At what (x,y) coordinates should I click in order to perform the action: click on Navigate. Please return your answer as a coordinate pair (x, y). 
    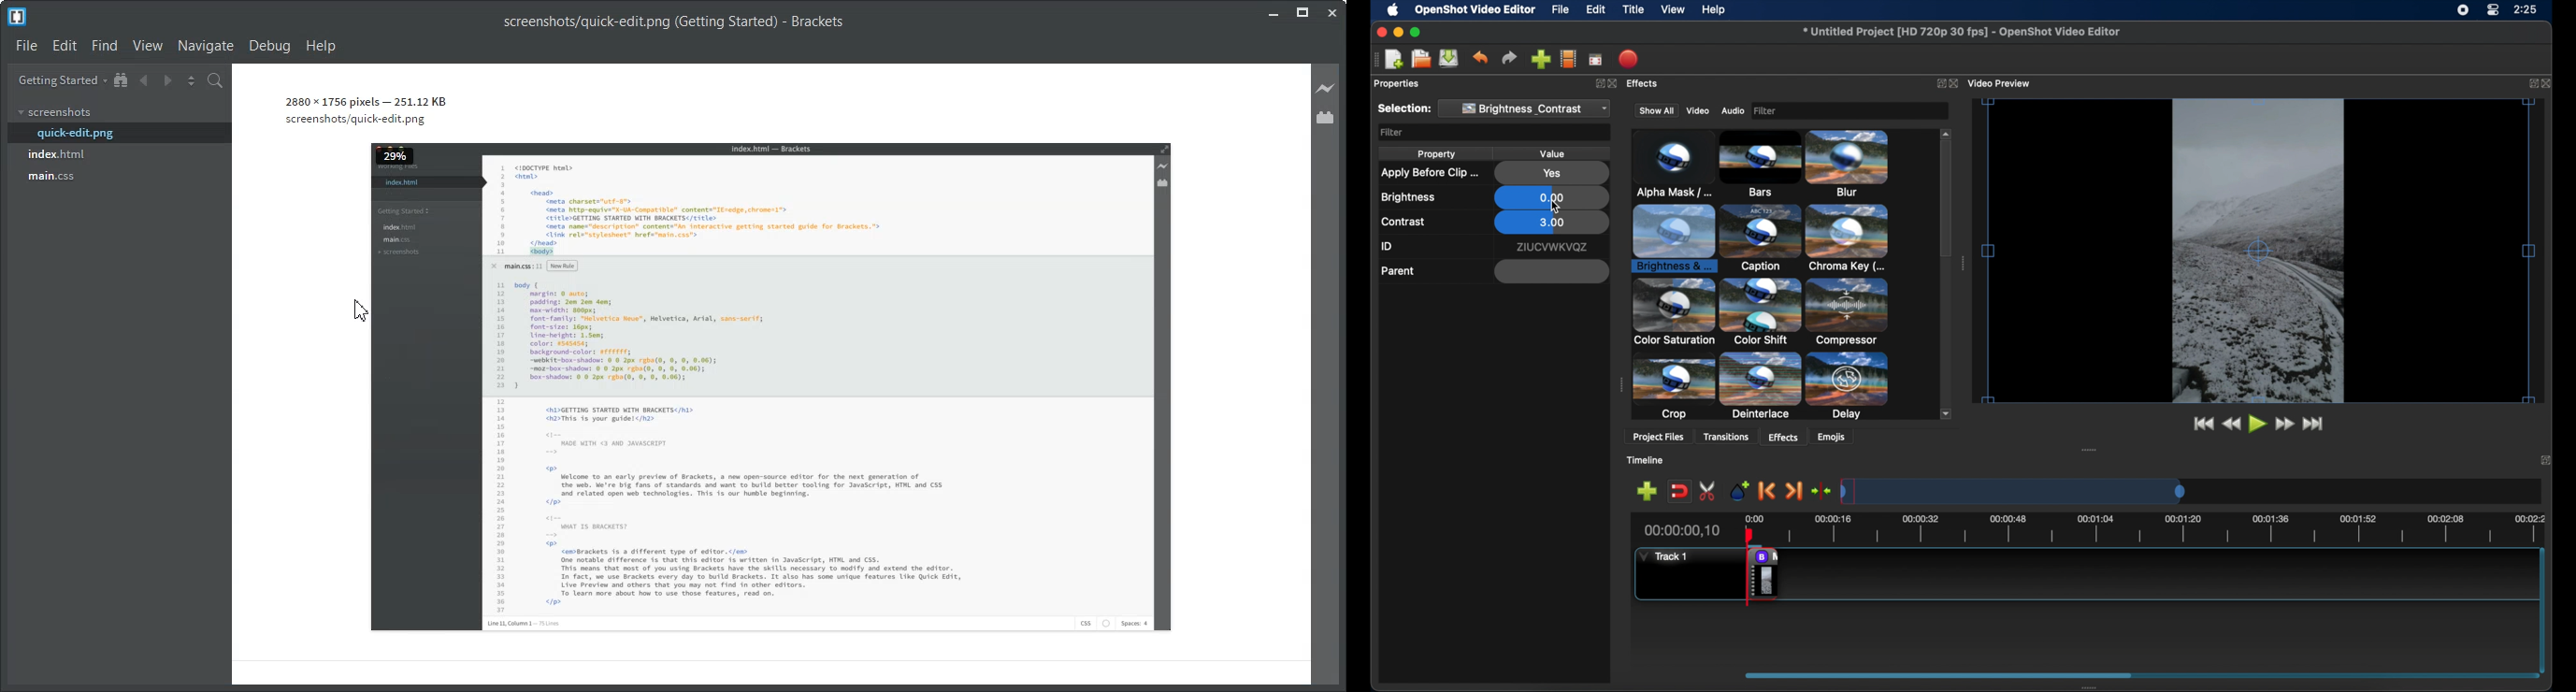
    Looking at the image, I should click on (207, 46).